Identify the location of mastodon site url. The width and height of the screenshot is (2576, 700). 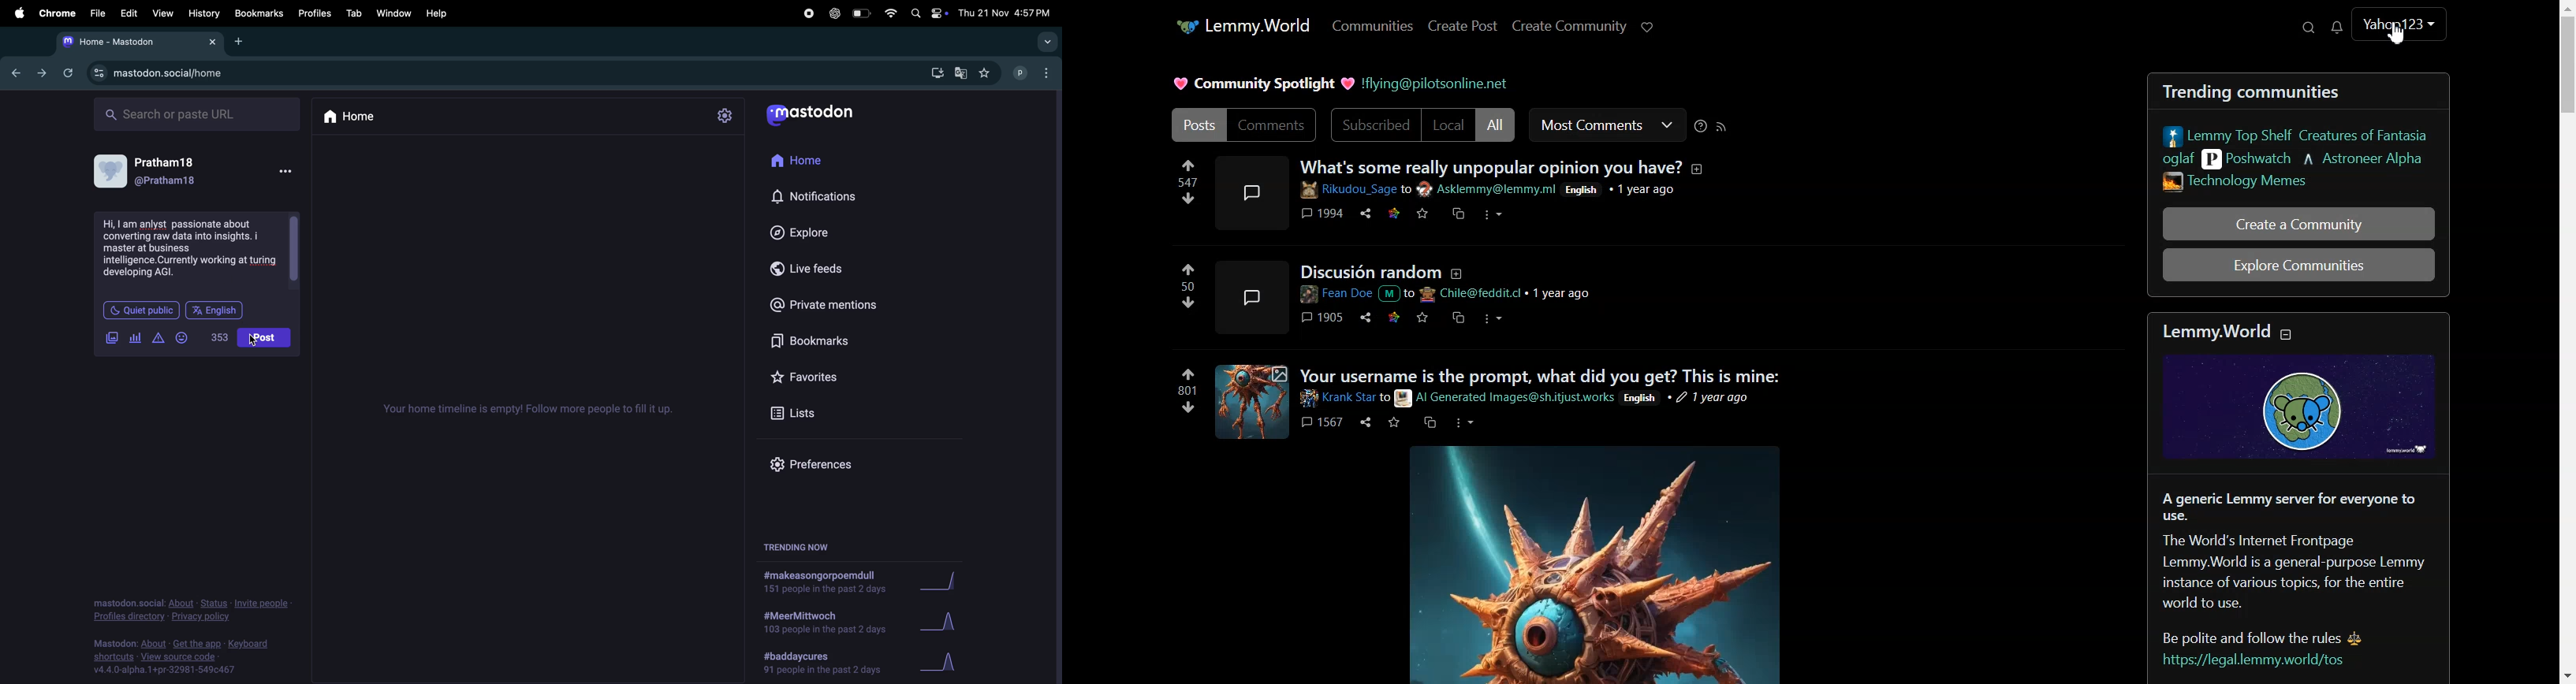
(184, 75).